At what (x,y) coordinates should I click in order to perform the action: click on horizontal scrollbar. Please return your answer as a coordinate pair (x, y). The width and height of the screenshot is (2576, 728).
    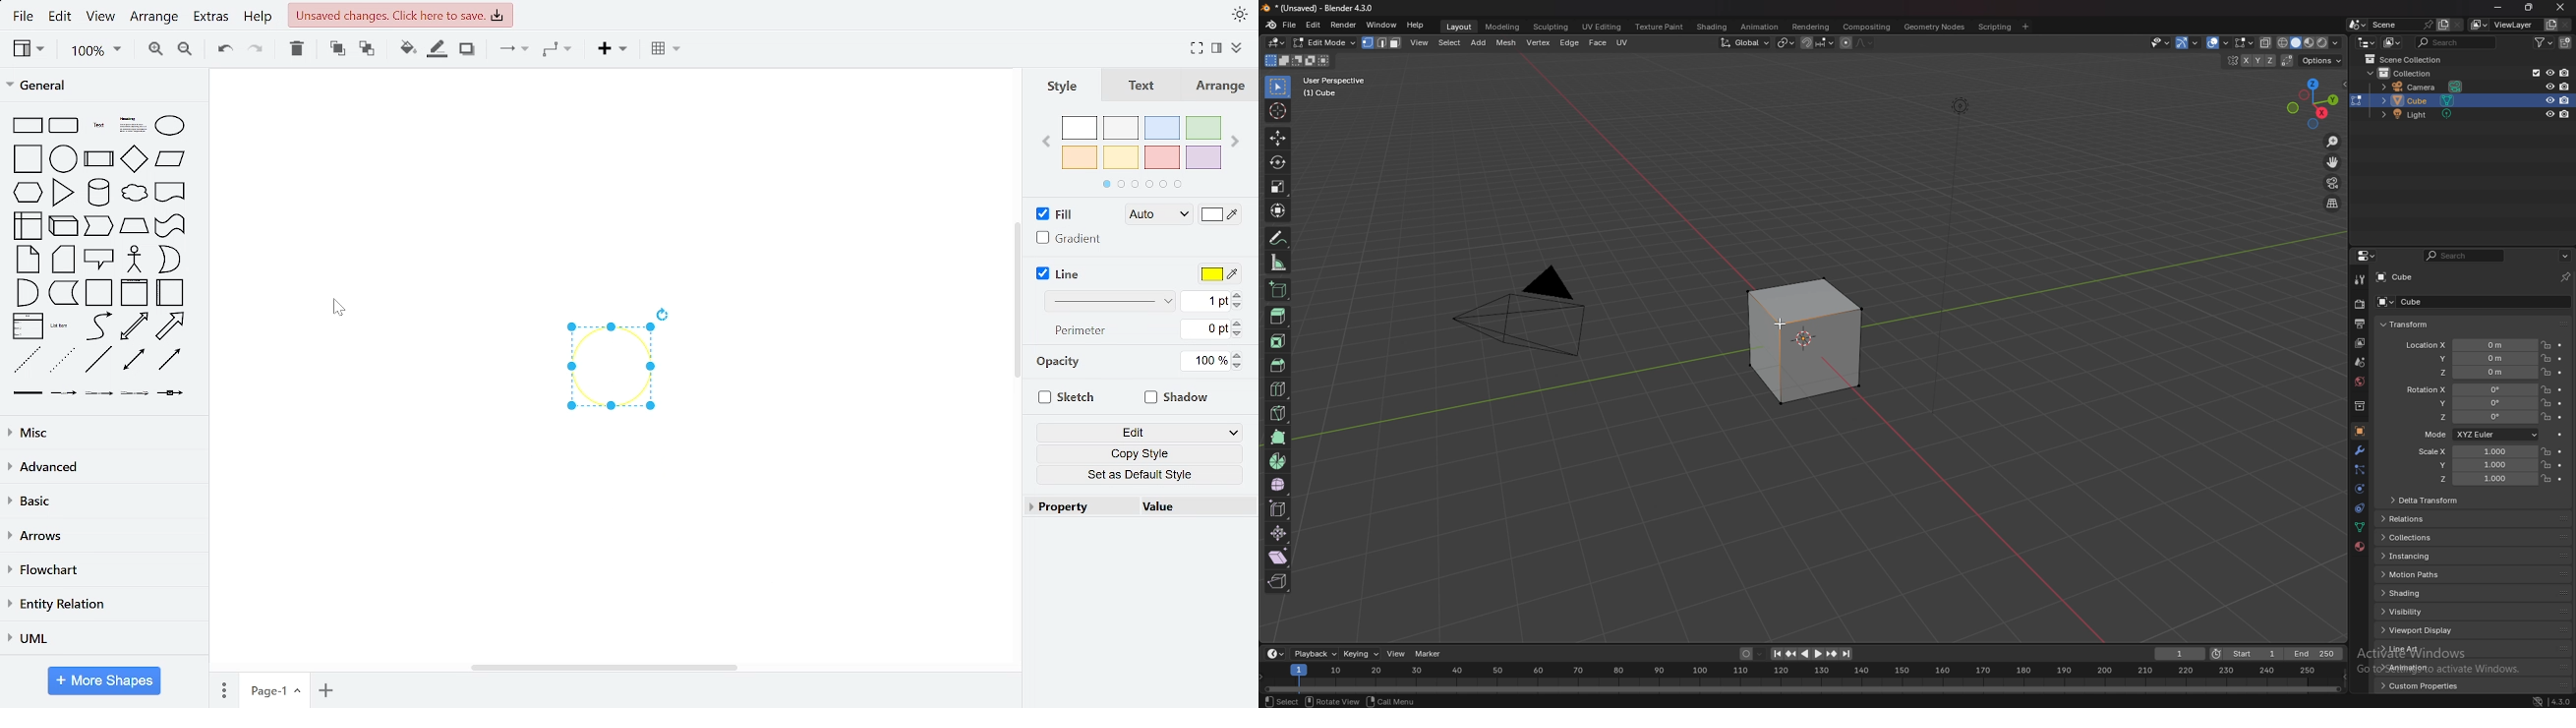
    Looking at the image, I should click on (604, 668).